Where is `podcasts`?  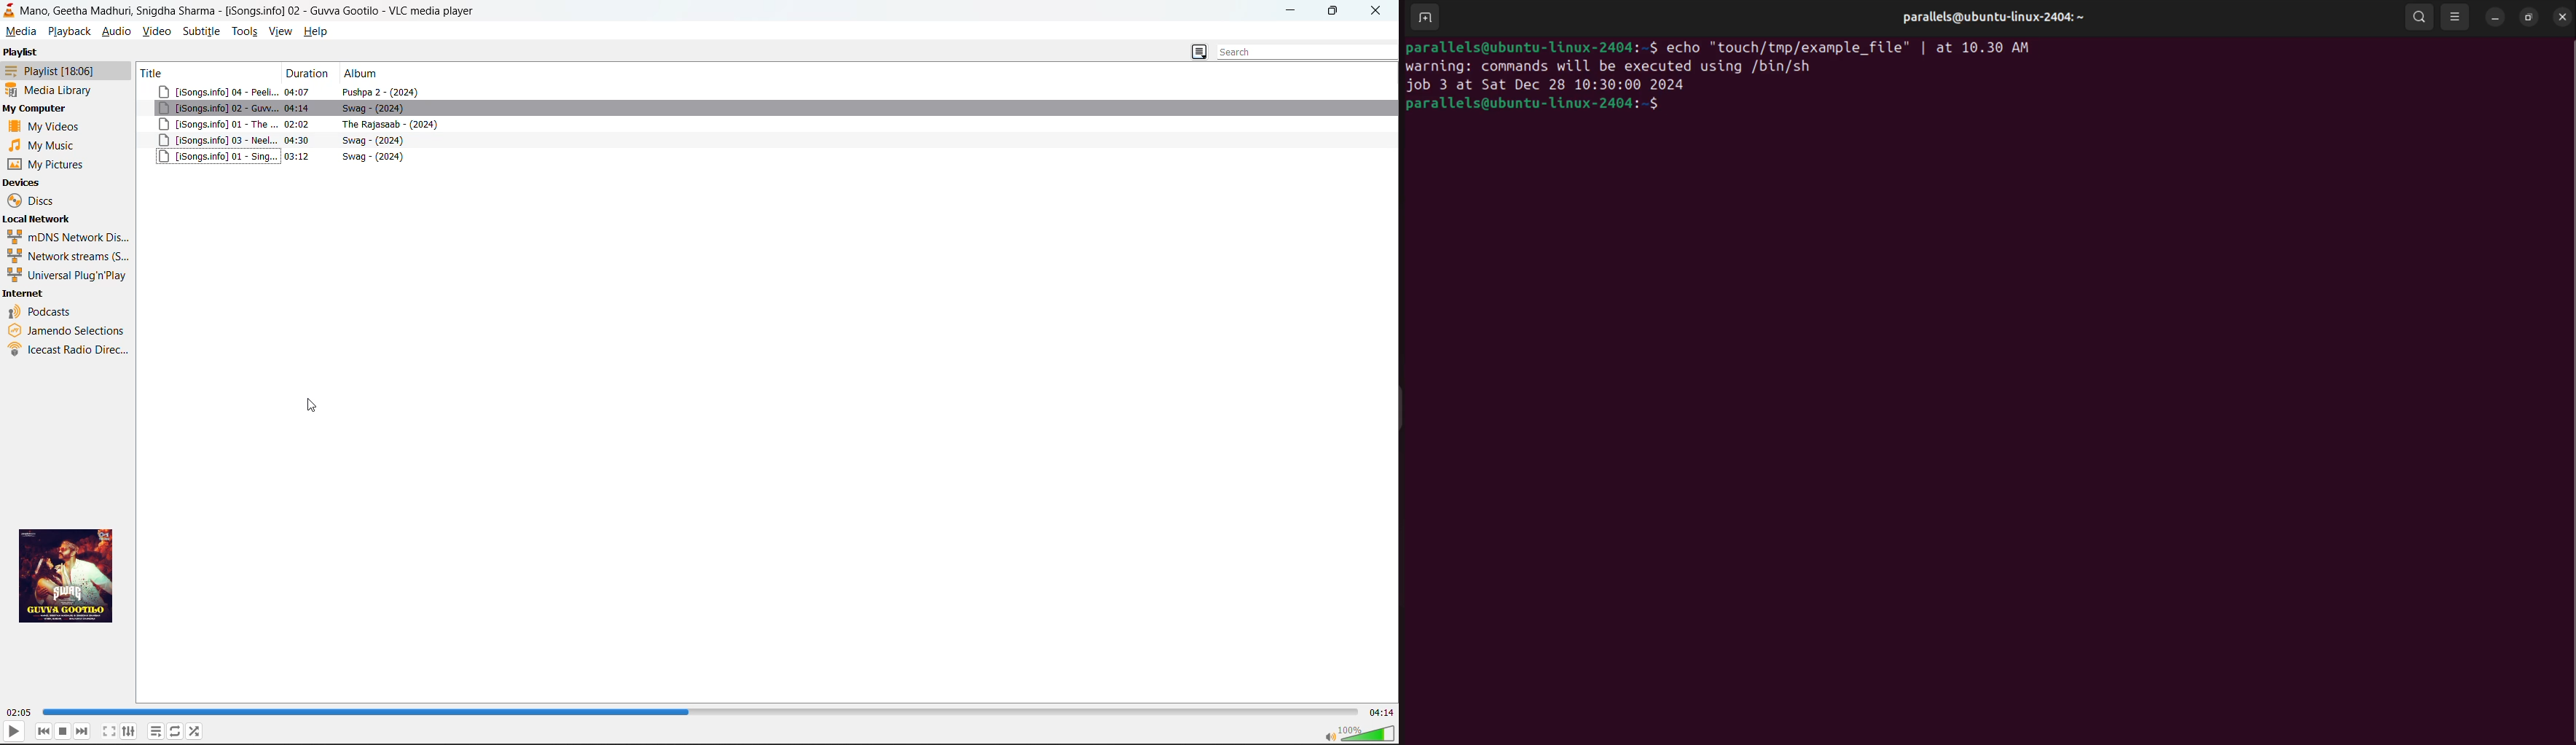
podcasts is located at coordinates (42, 311).